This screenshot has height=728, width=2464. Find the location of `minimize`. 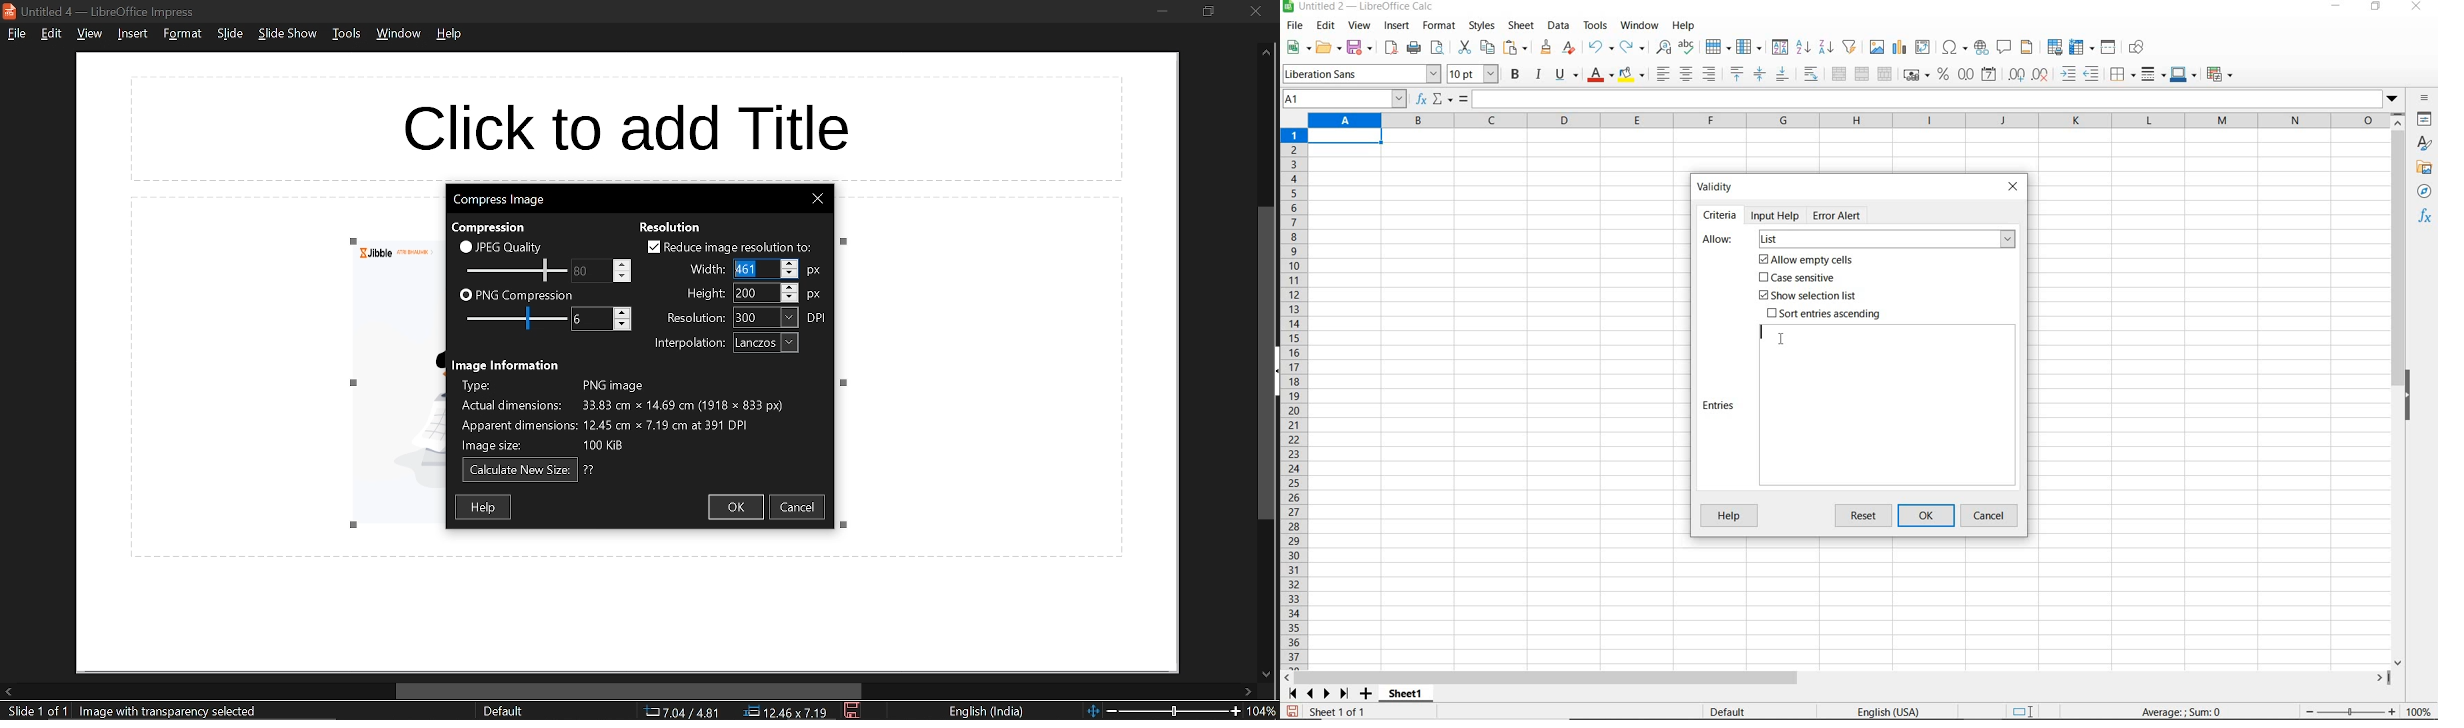

minimize is located at coordinates (1162, 11).